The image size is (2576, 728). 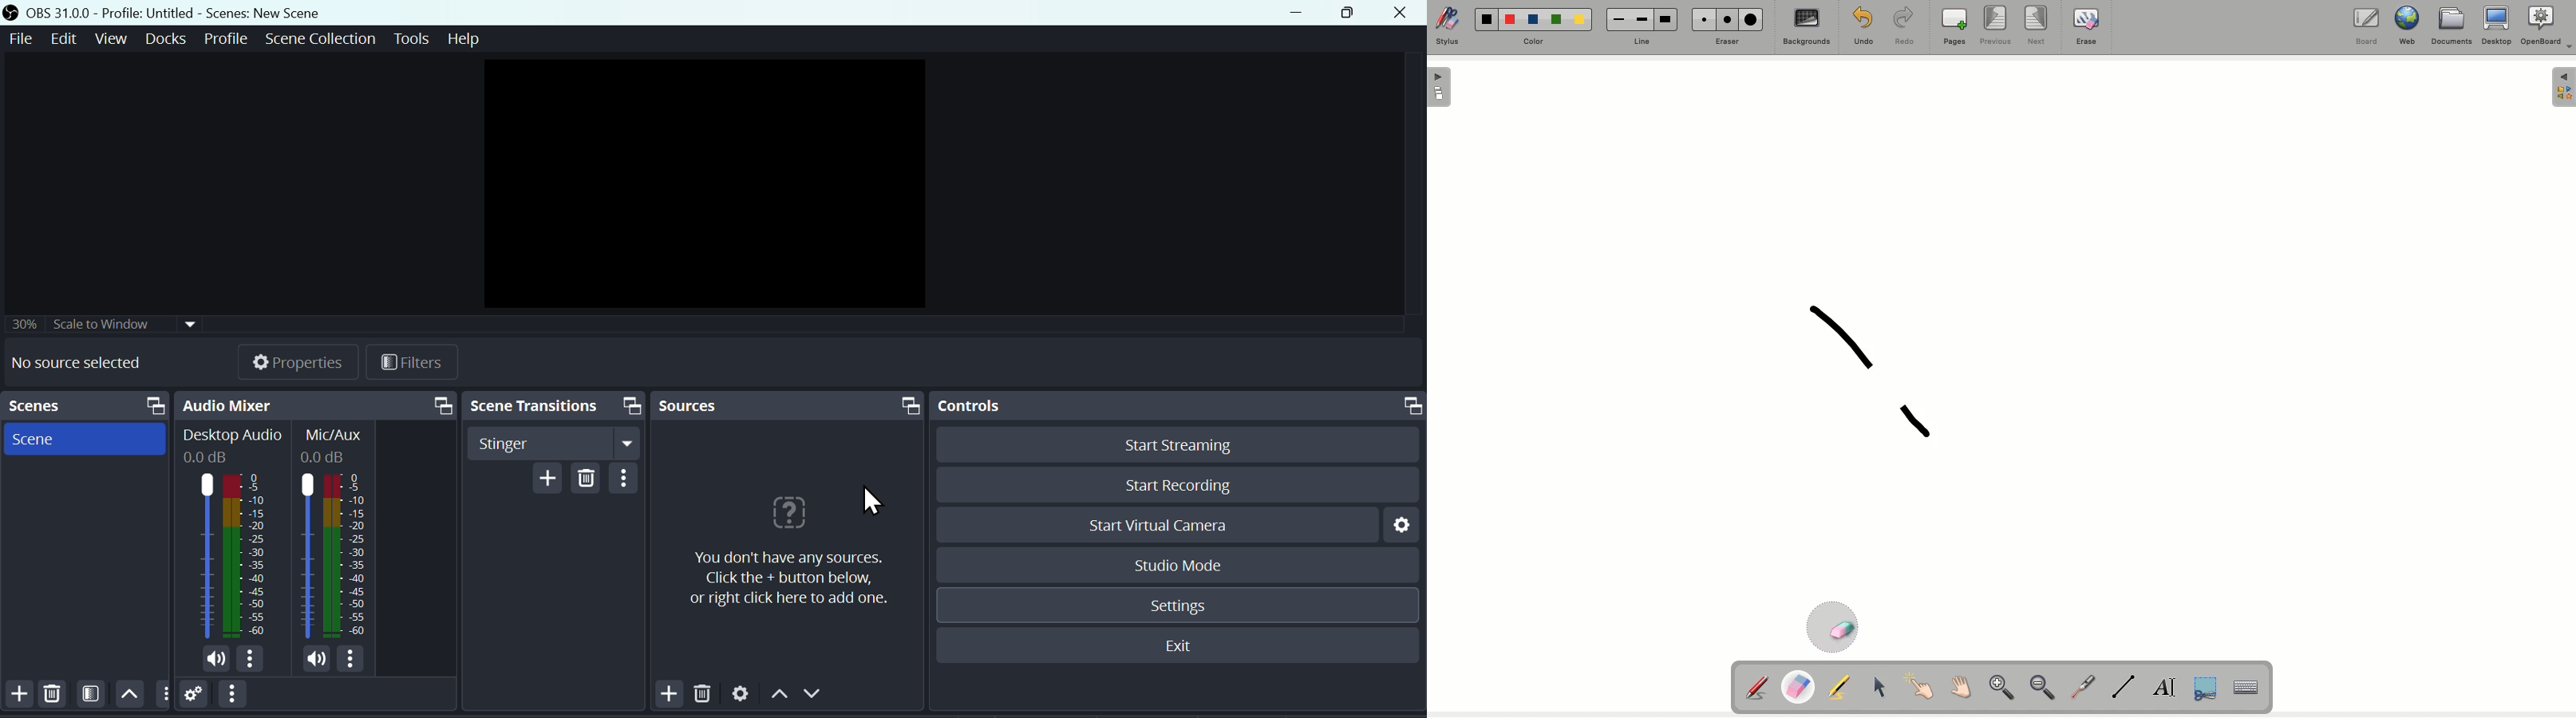 I want to click on mute/unmute, so click(x=214, y=659).